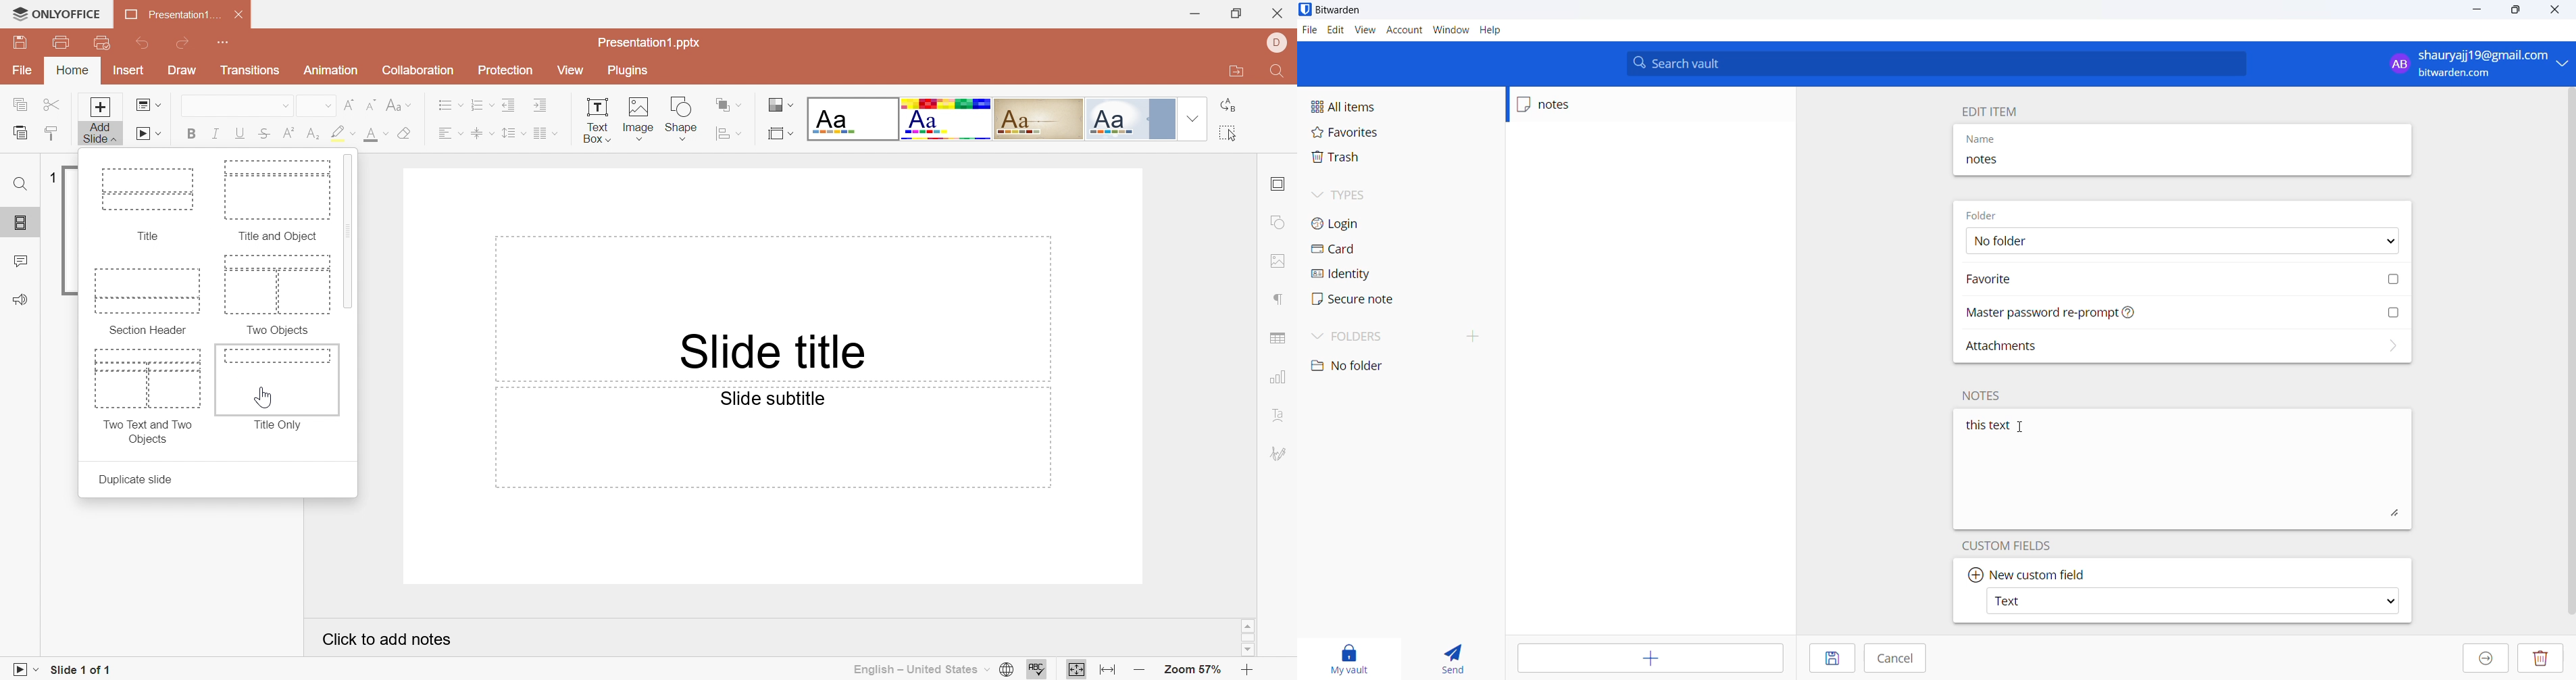 Image resolution: width=2576 pixels, height=700 pixels. Describe the element at coordinates (2184, 472) in the screenshot. I see `this text` at that location.